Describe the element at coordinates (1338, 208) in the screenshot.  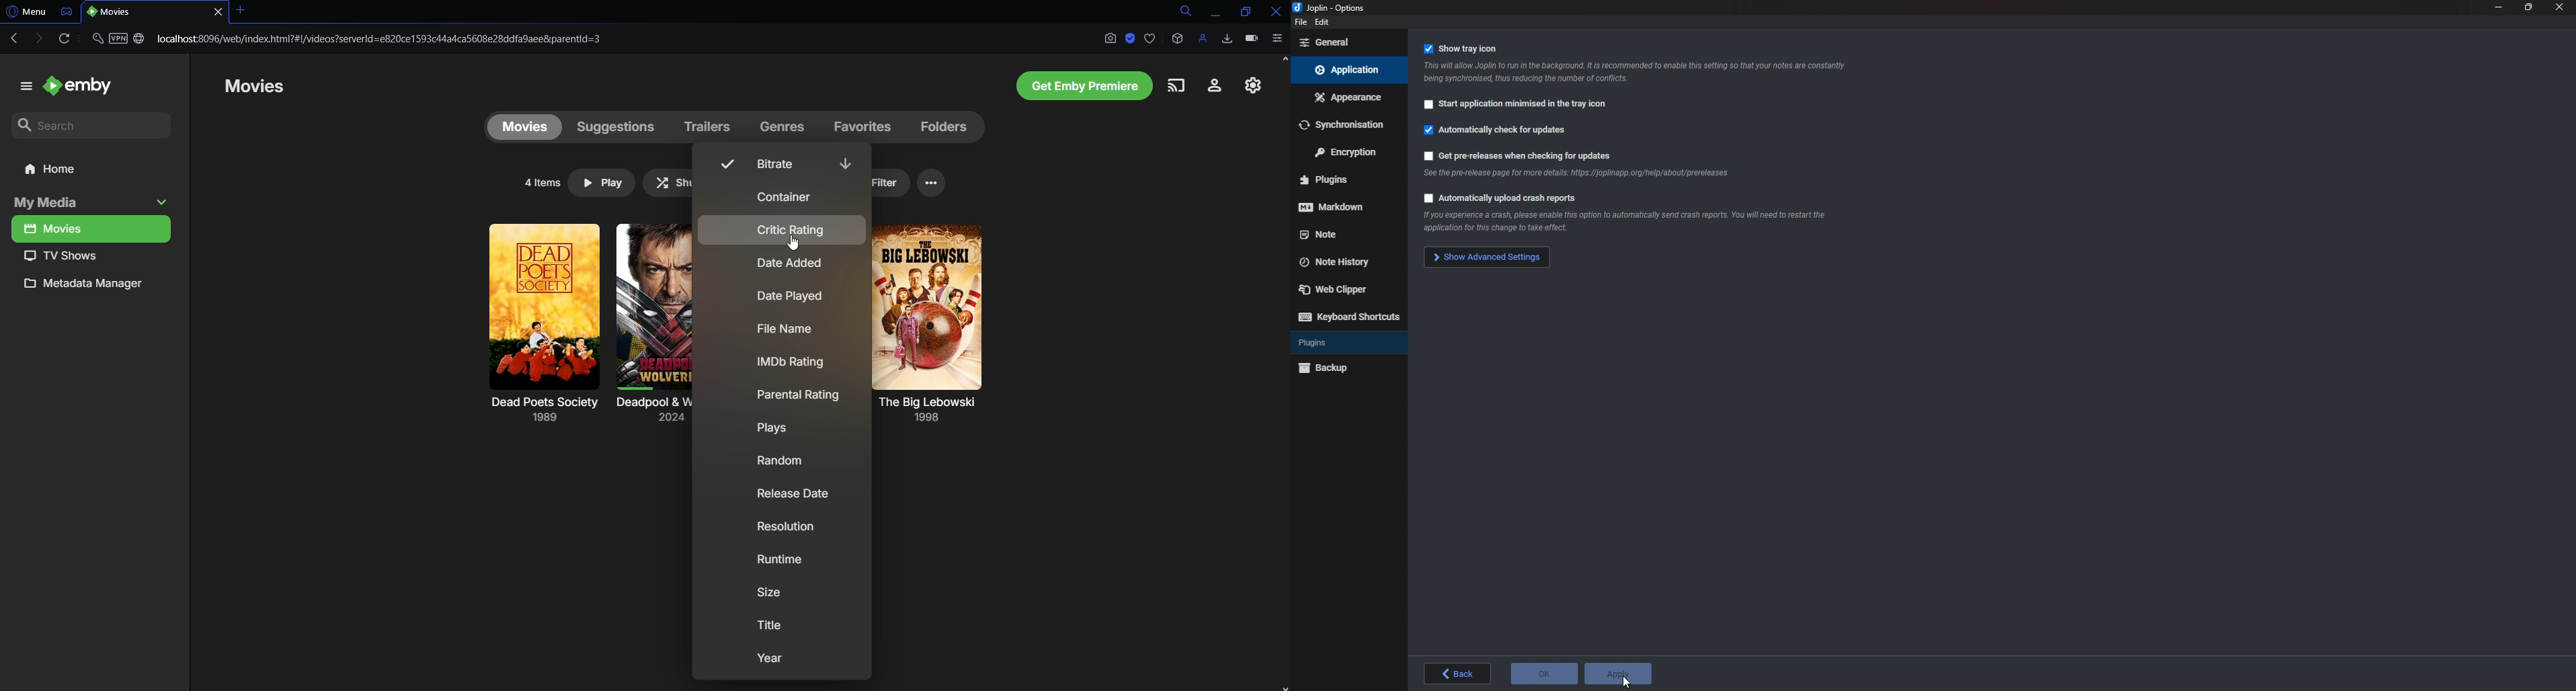
I see `markdown` at that location.